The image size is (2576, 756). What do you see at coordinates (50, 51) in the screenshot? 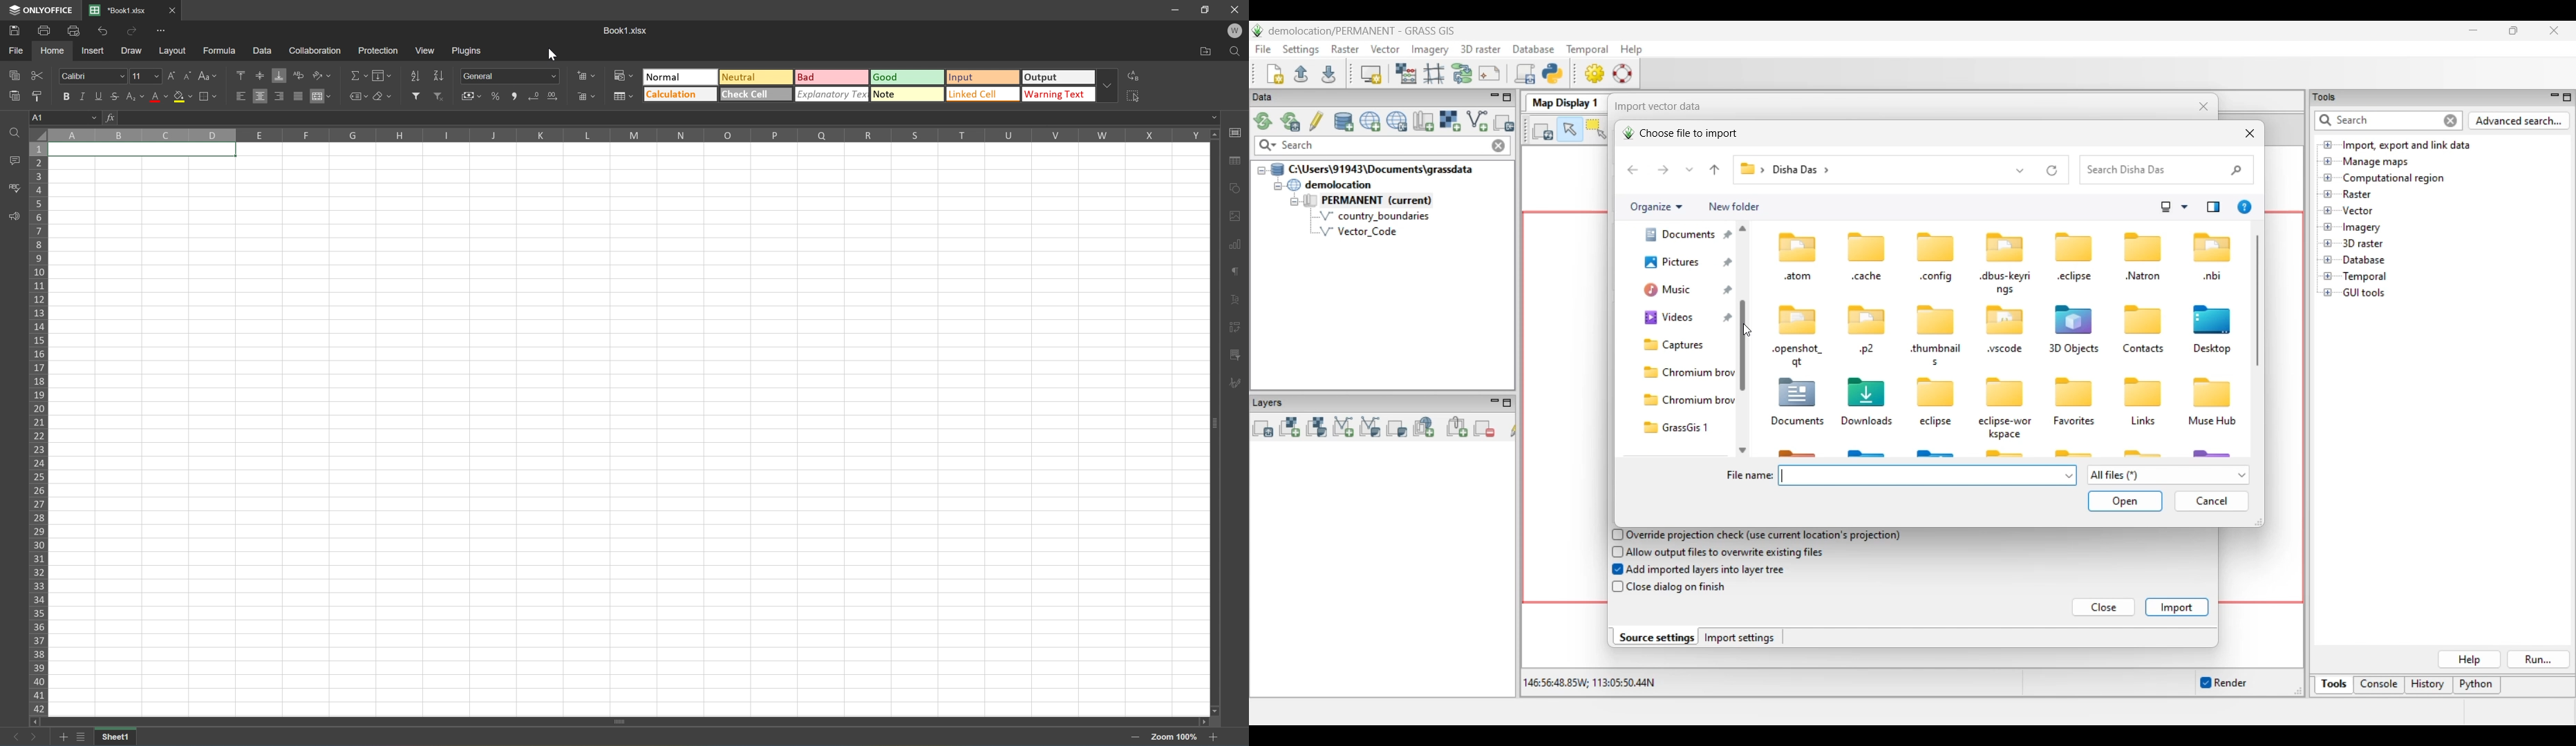
I see `Home` at bounding box center [50, 51].